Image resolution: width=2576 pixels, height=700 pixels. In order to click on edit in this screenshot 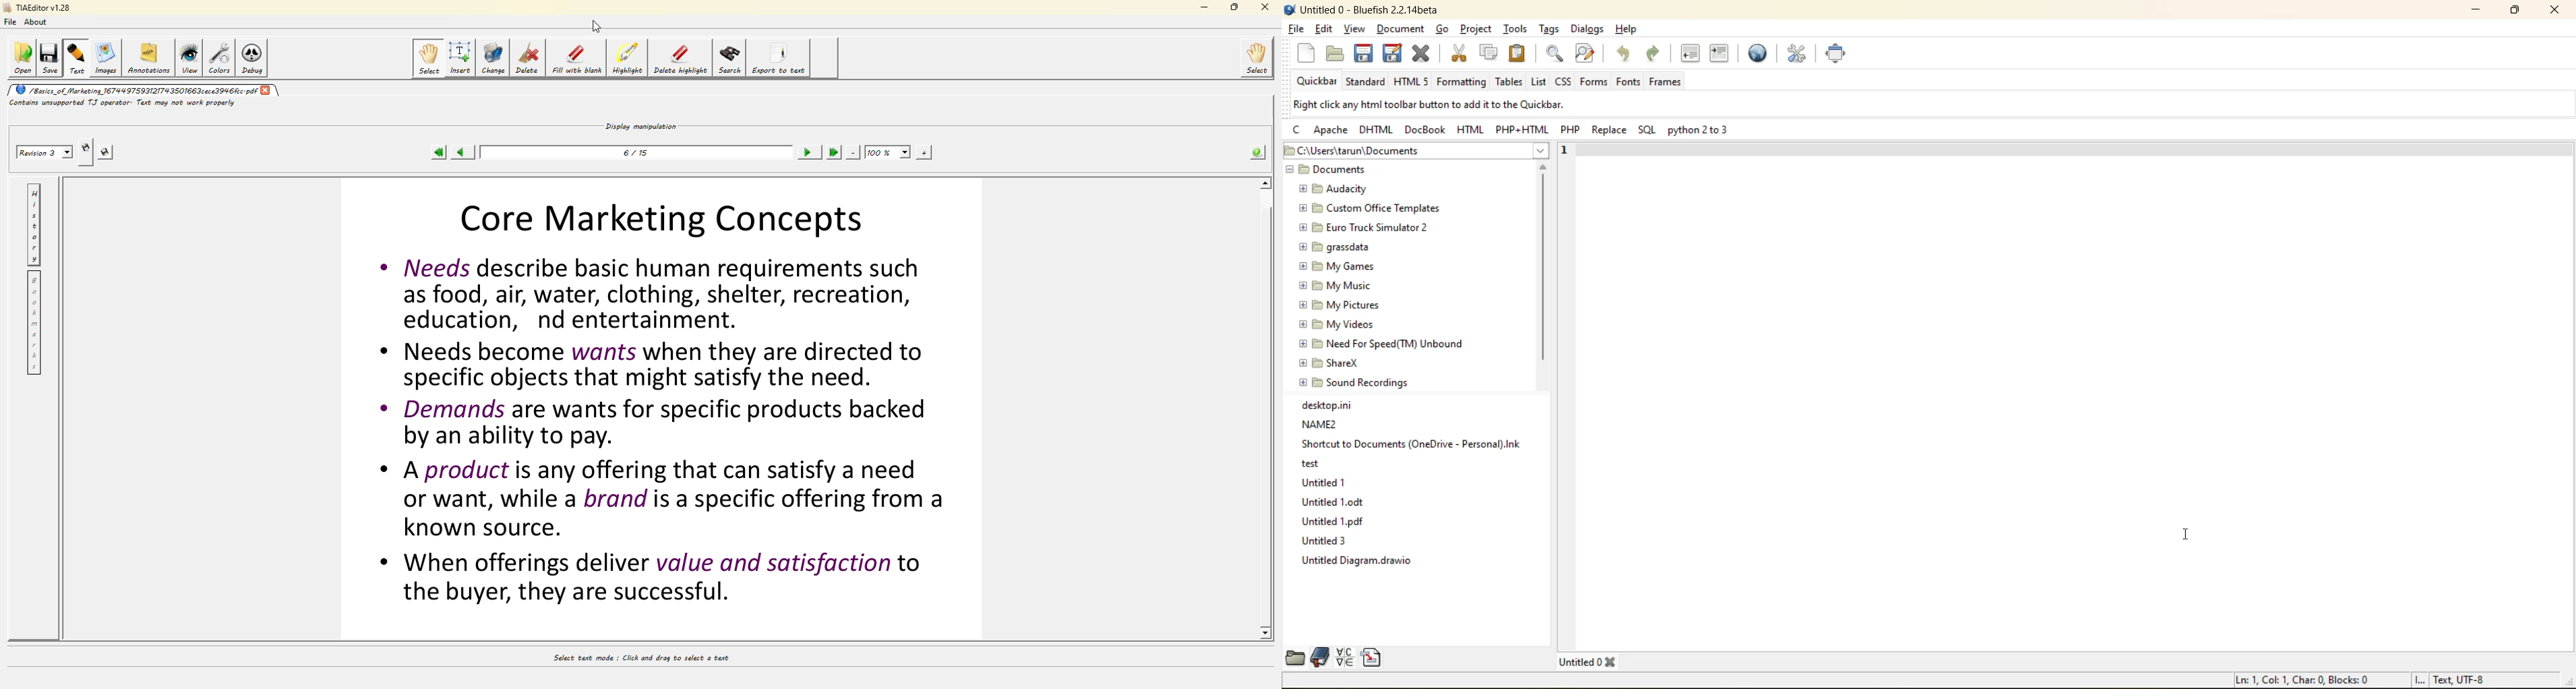, I will do `click(1325, 30)`.